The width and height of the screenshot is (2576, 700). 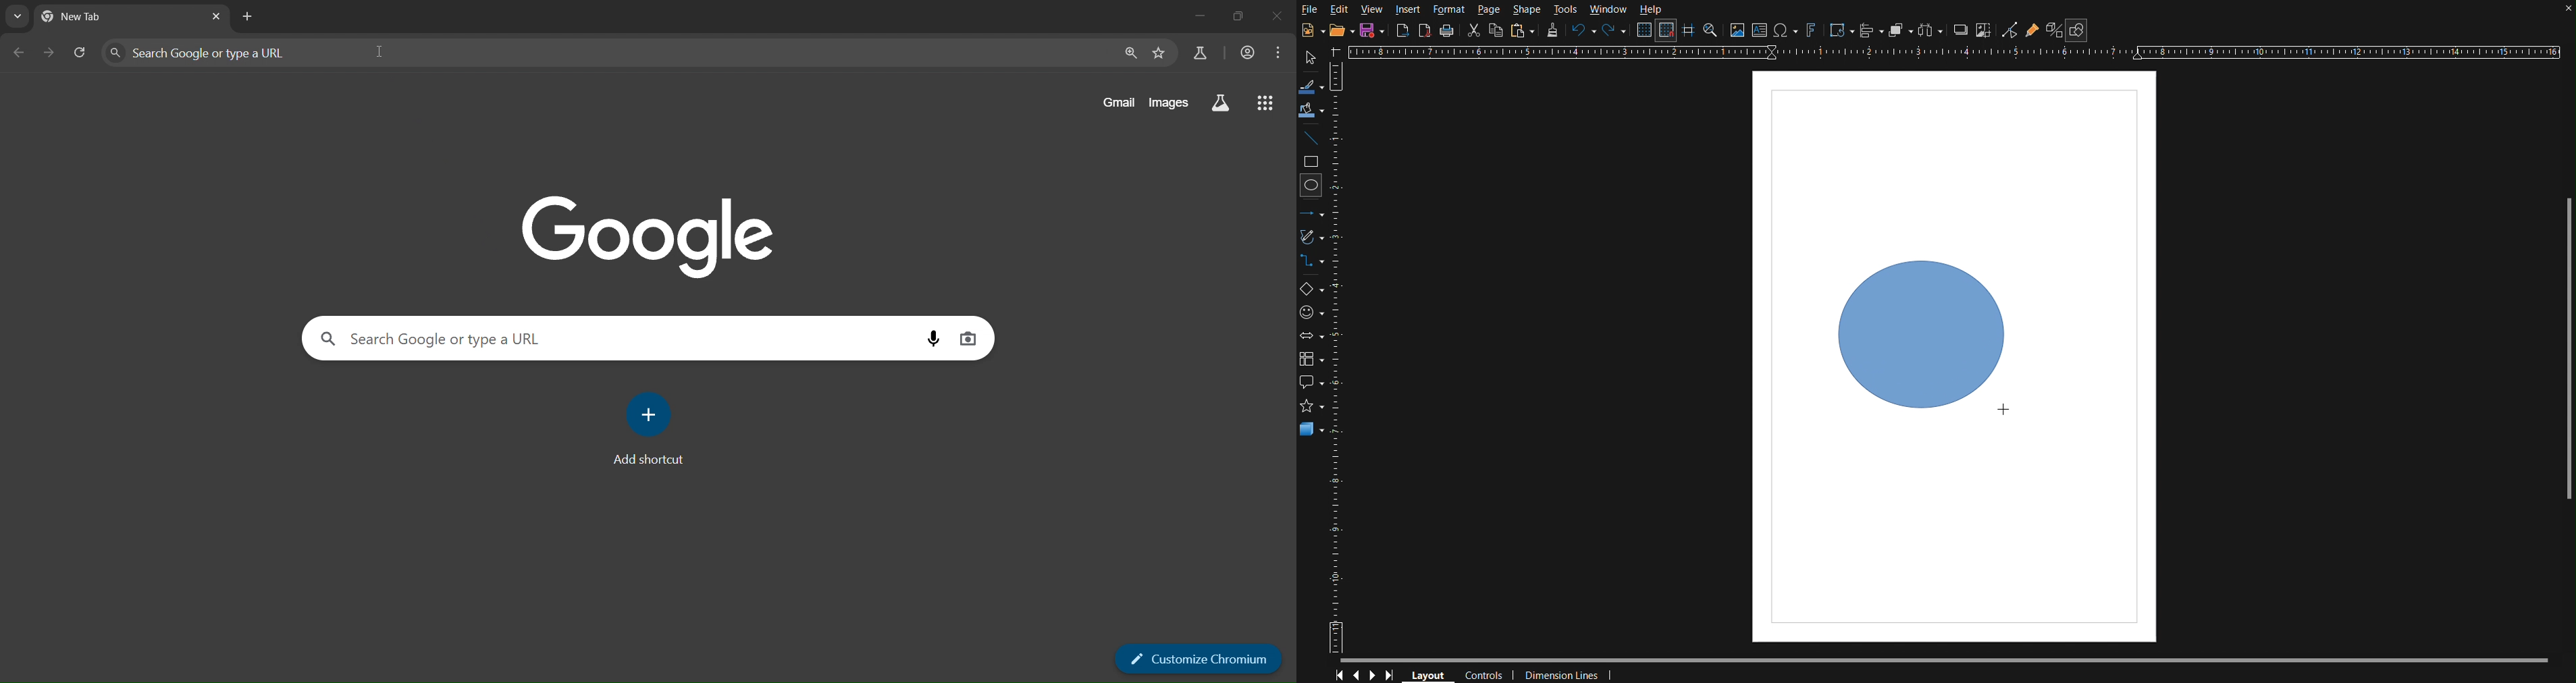 What do you see at coordinates (1496, 30) in the screenshot?
I see `Copy` at bounding box center [1496, 30].